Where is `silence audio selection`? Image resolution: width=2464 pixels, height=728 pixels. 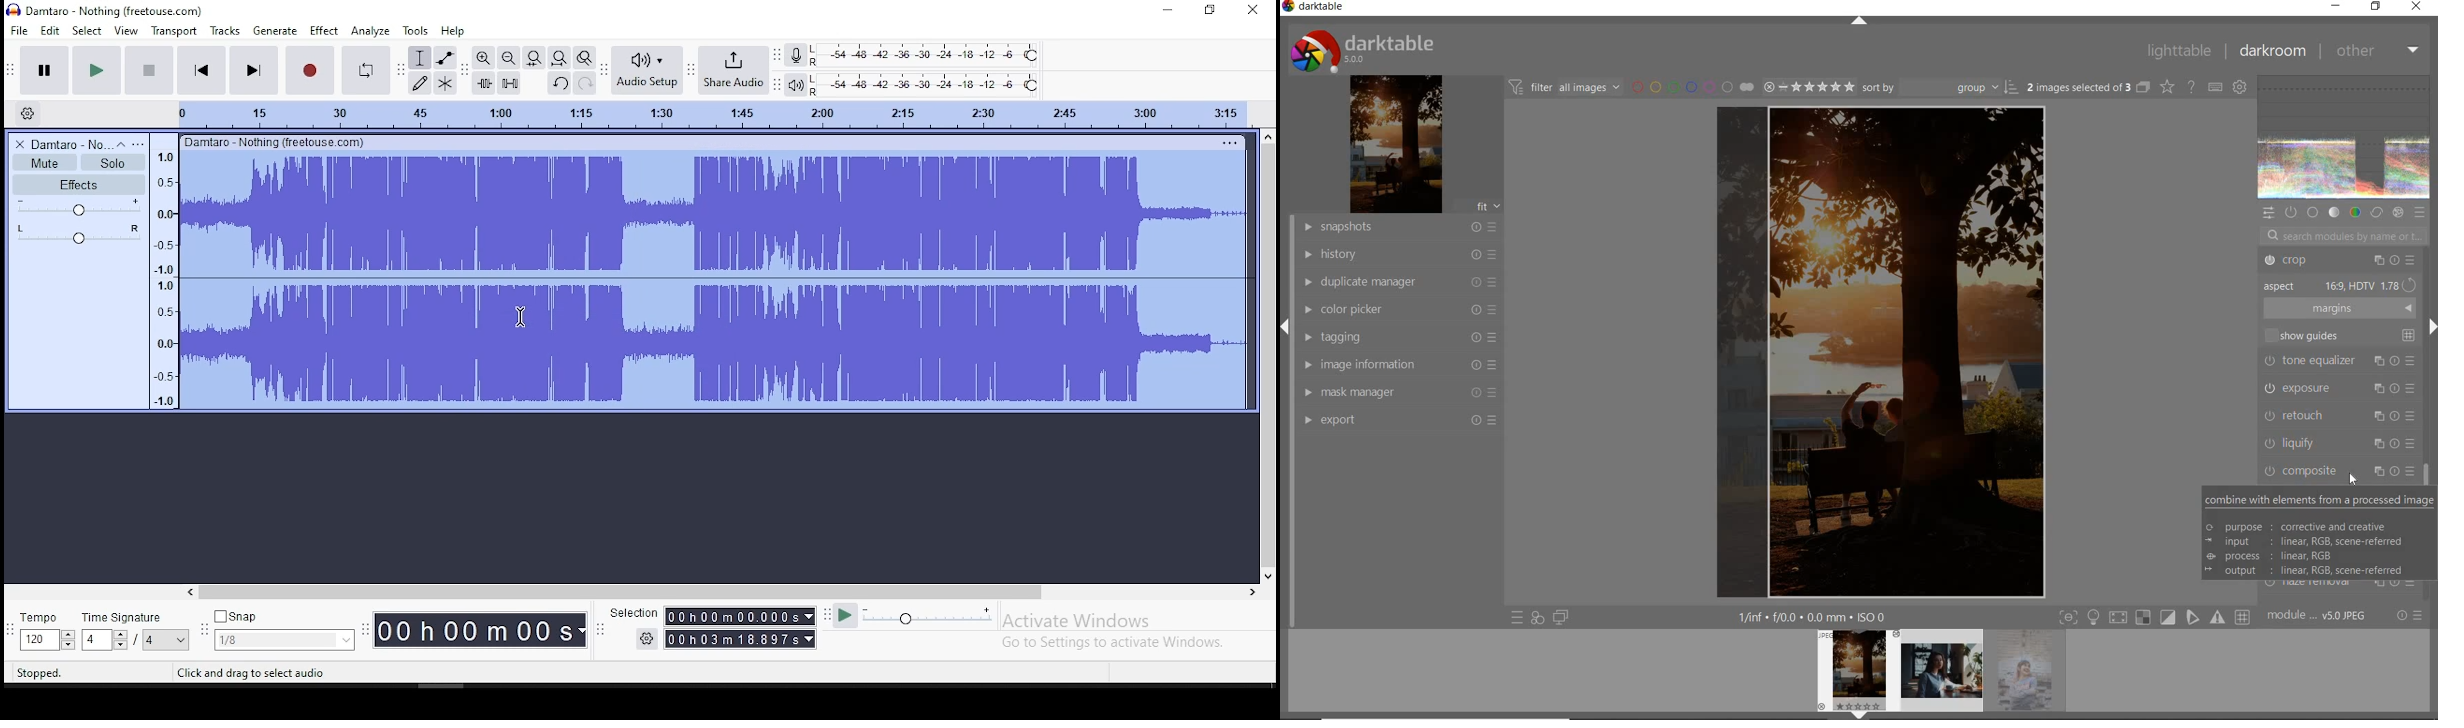 silence audio selection is located at coordinates (509, 83).